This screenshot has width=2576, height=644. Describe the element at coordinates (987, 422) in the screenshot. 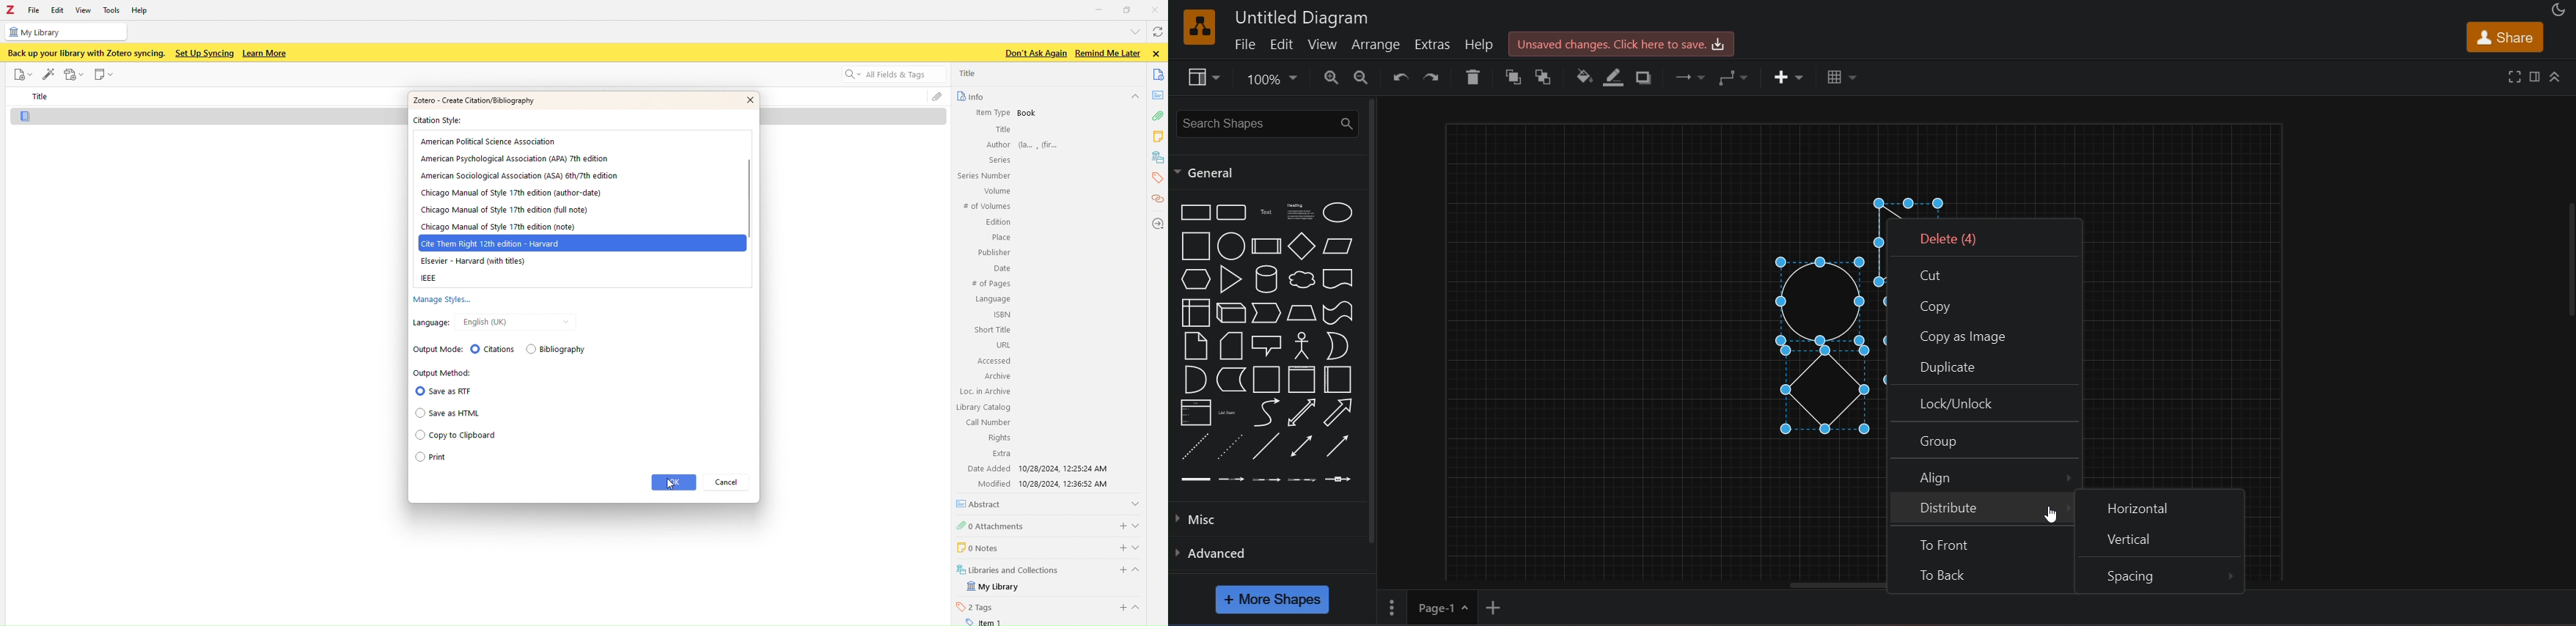

I see `Call Number` at that location.